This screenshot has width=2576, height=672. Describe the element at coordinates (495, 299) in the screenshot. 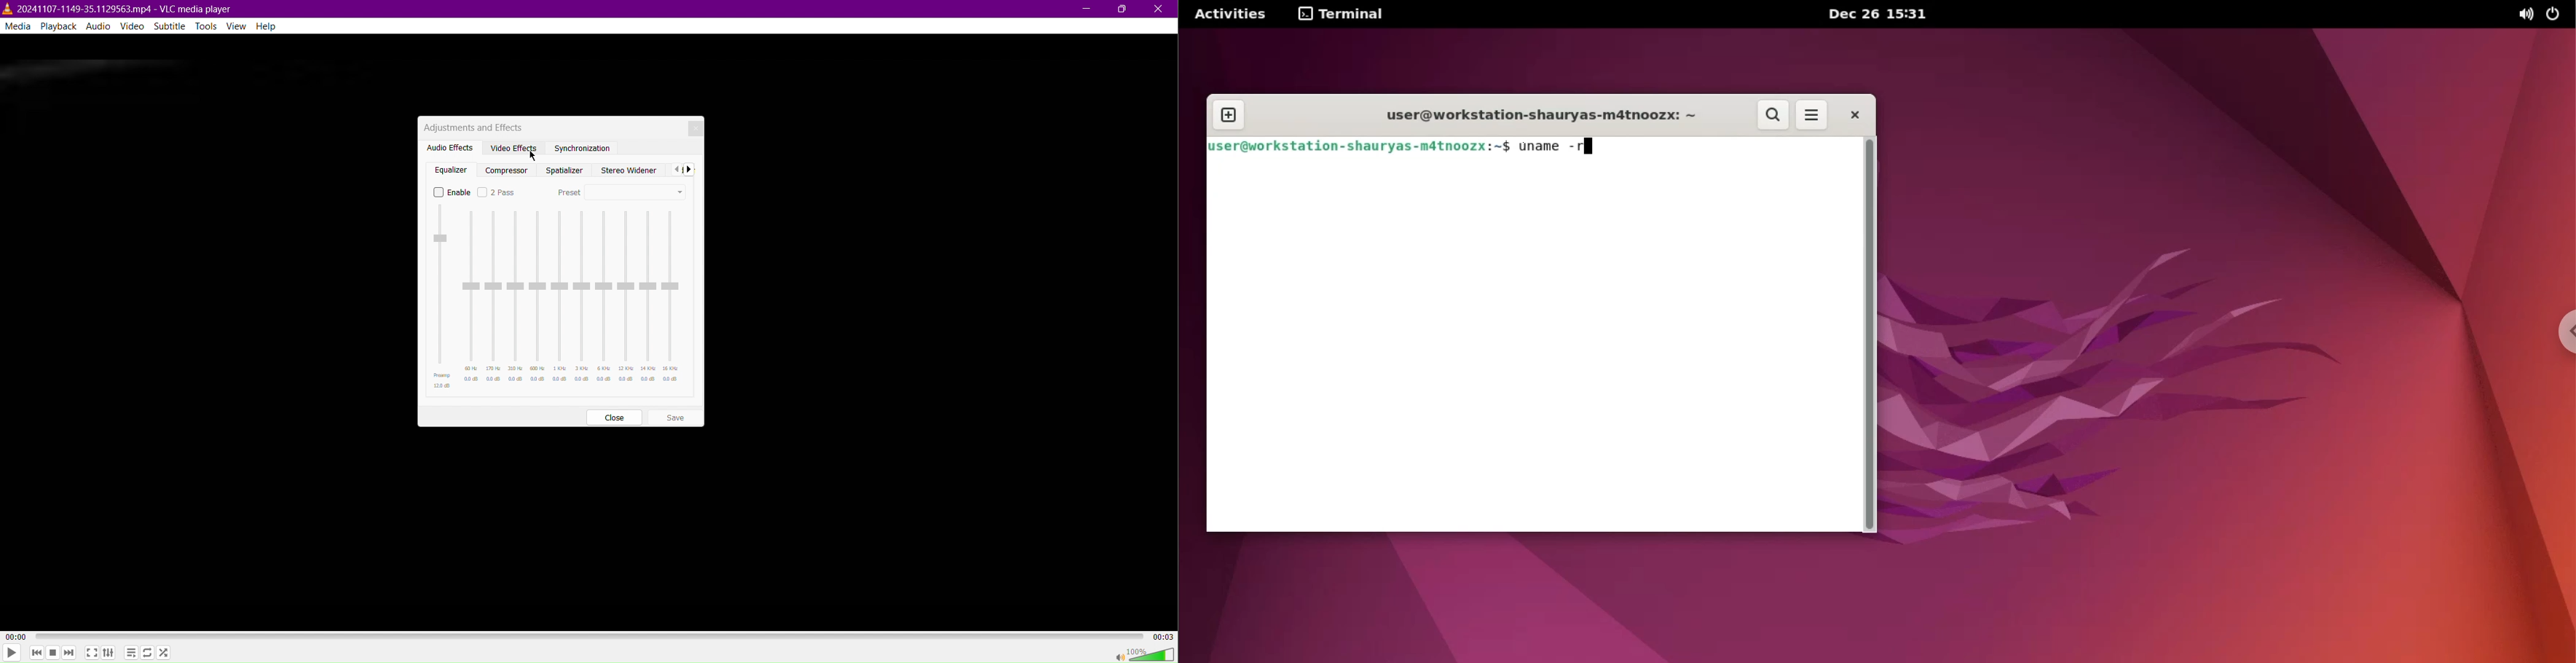

I see `170 Hz Equalizer` at that location.